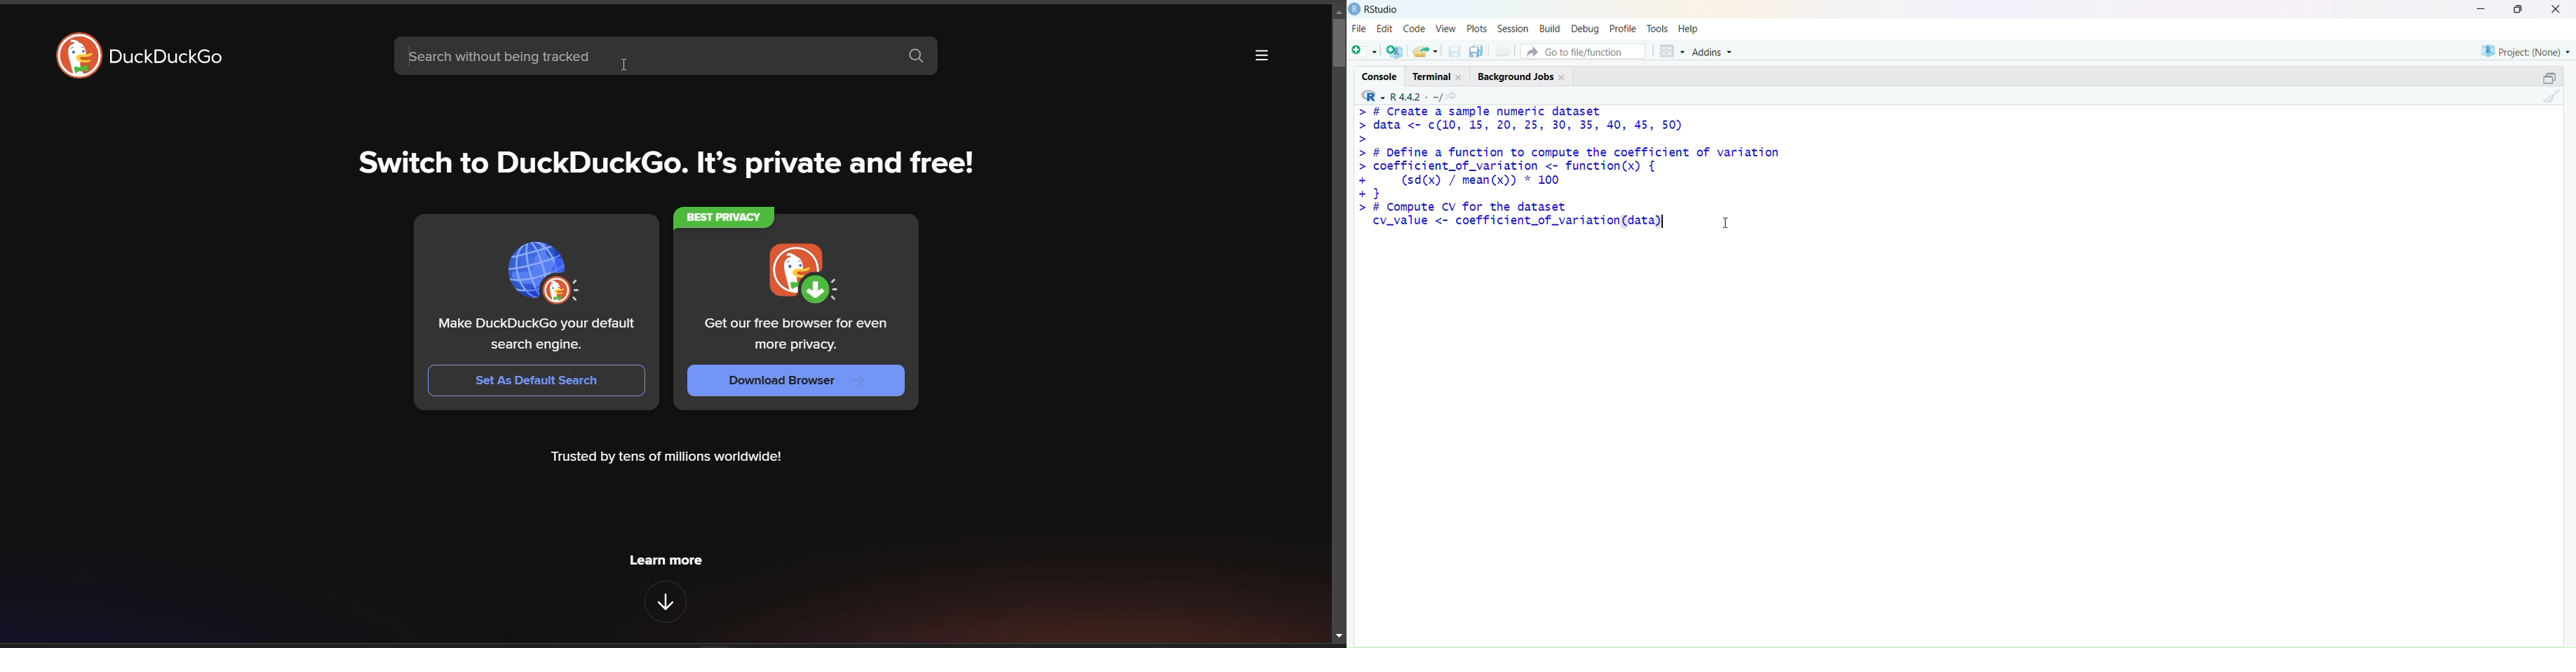 This screenshot has height=672, width=2576. I want to click on open in separate window , so click(2549, 77).